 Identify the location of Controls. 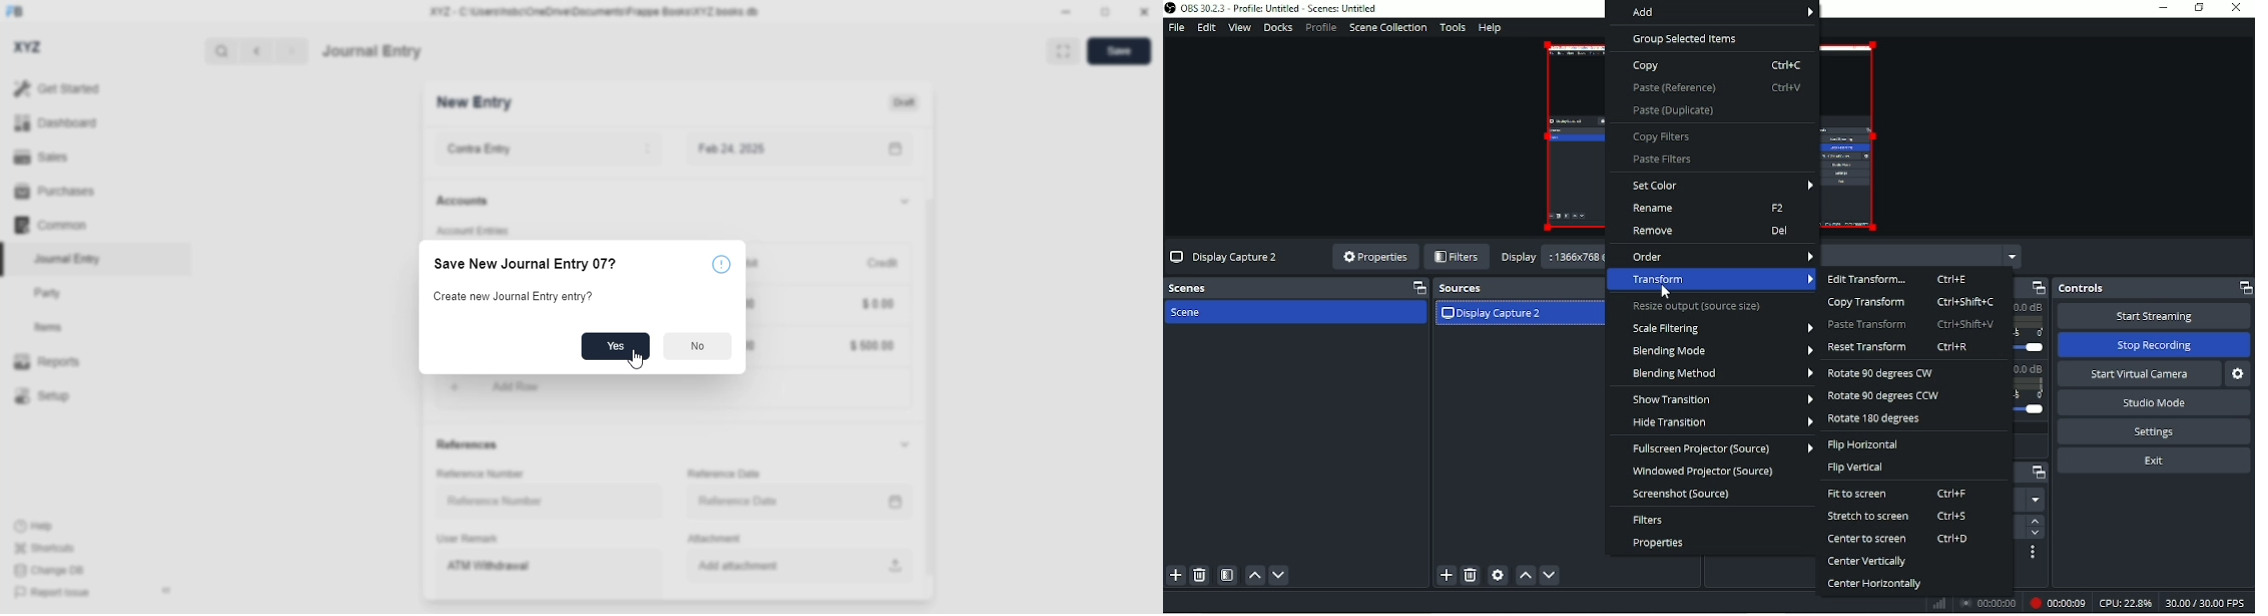
(2153, 288).